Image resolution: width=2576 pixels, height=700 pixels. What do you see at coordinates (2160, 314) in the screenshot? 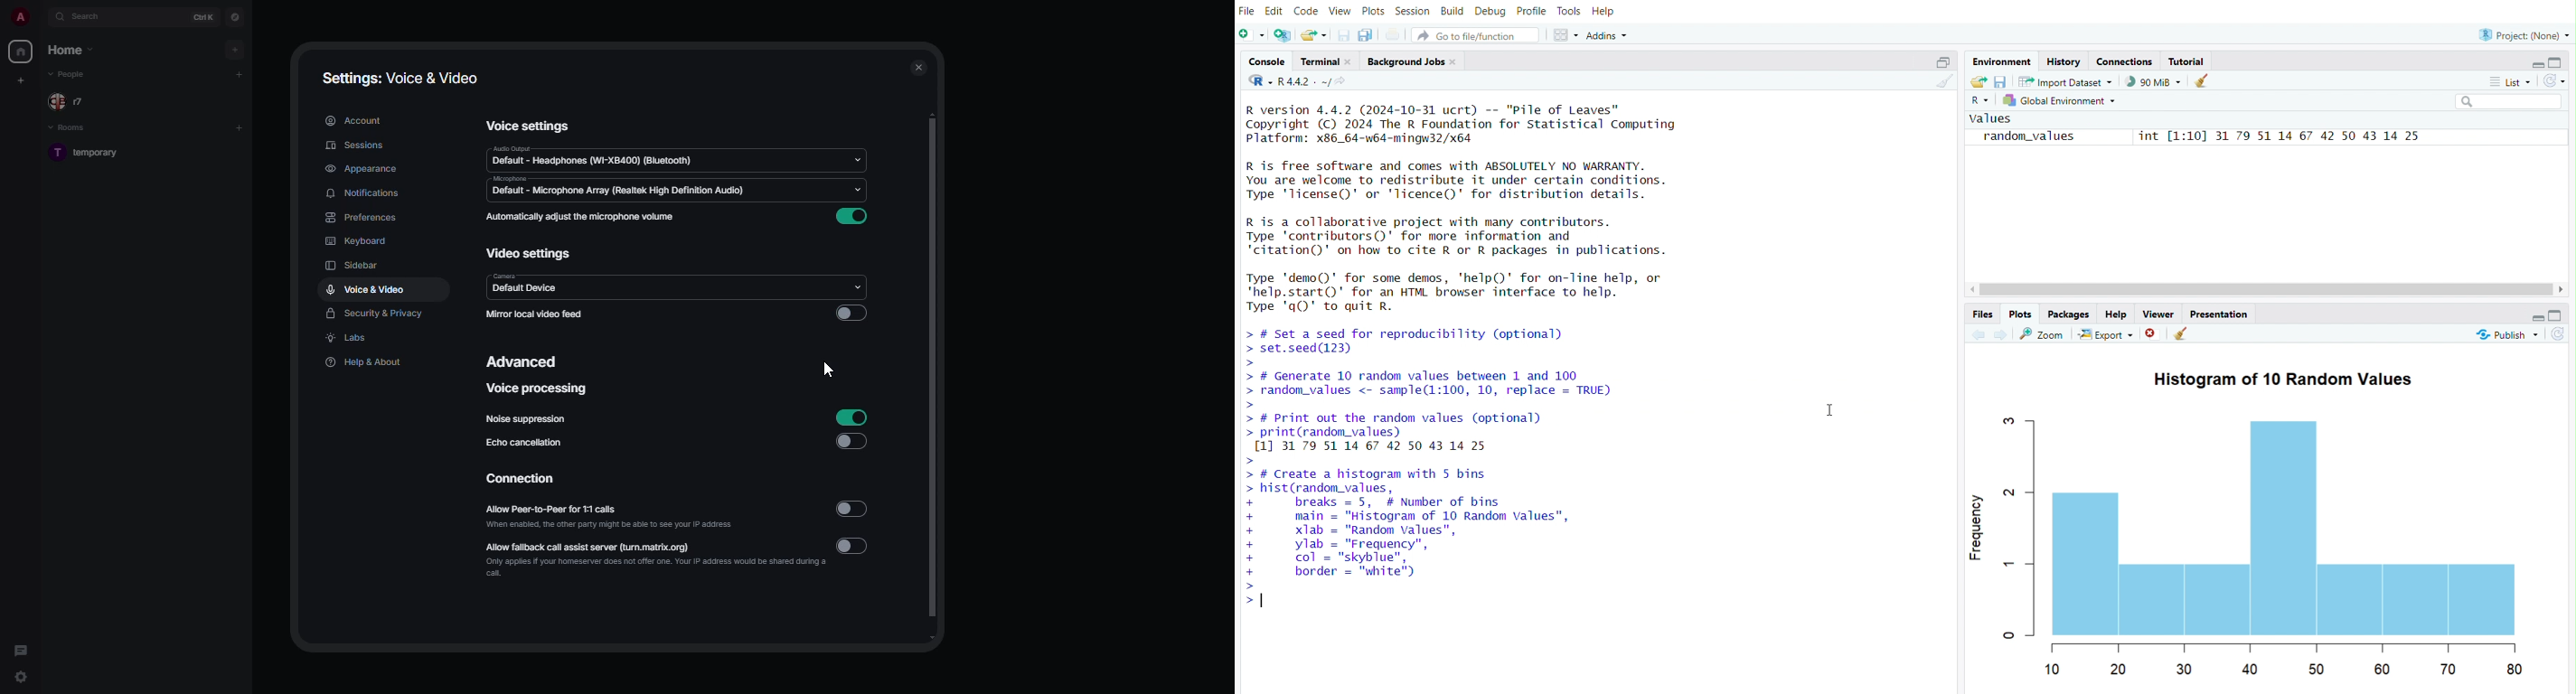
I see `viewer` at bounding box center [2160, 314].